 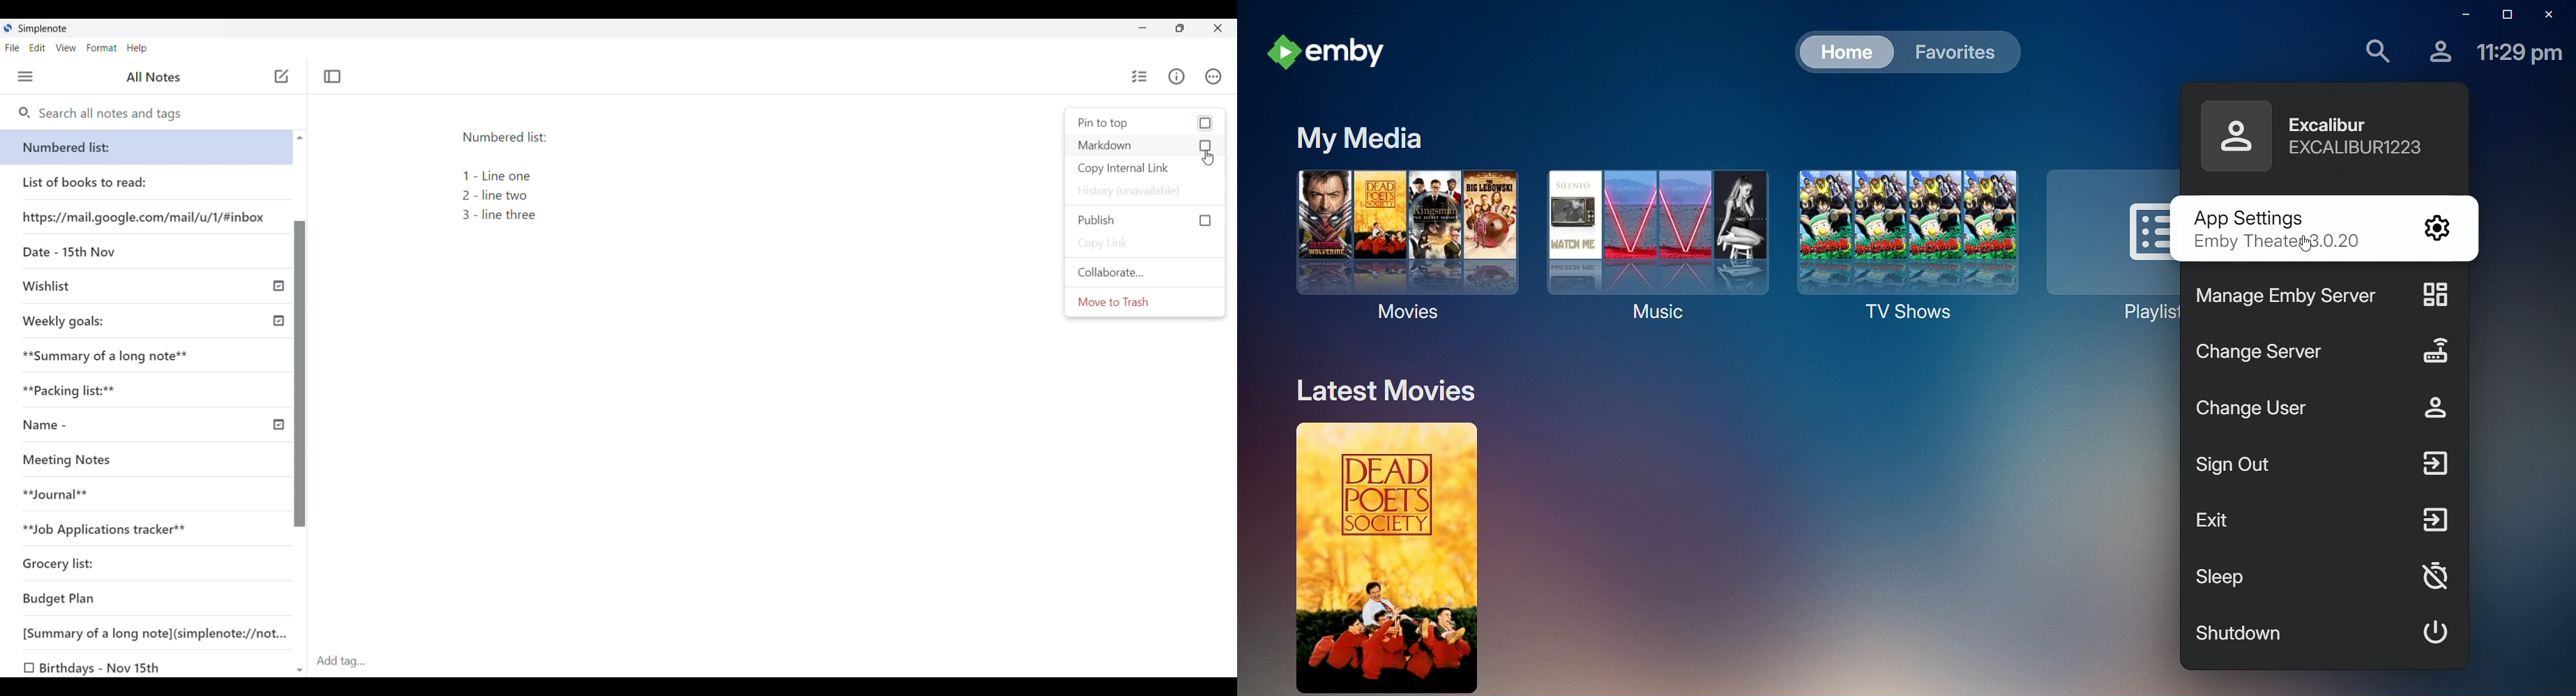 What do you see at coordinates (102, 48) in the screenshot?
I see `Format menu ` at bounding box center [102, 48].